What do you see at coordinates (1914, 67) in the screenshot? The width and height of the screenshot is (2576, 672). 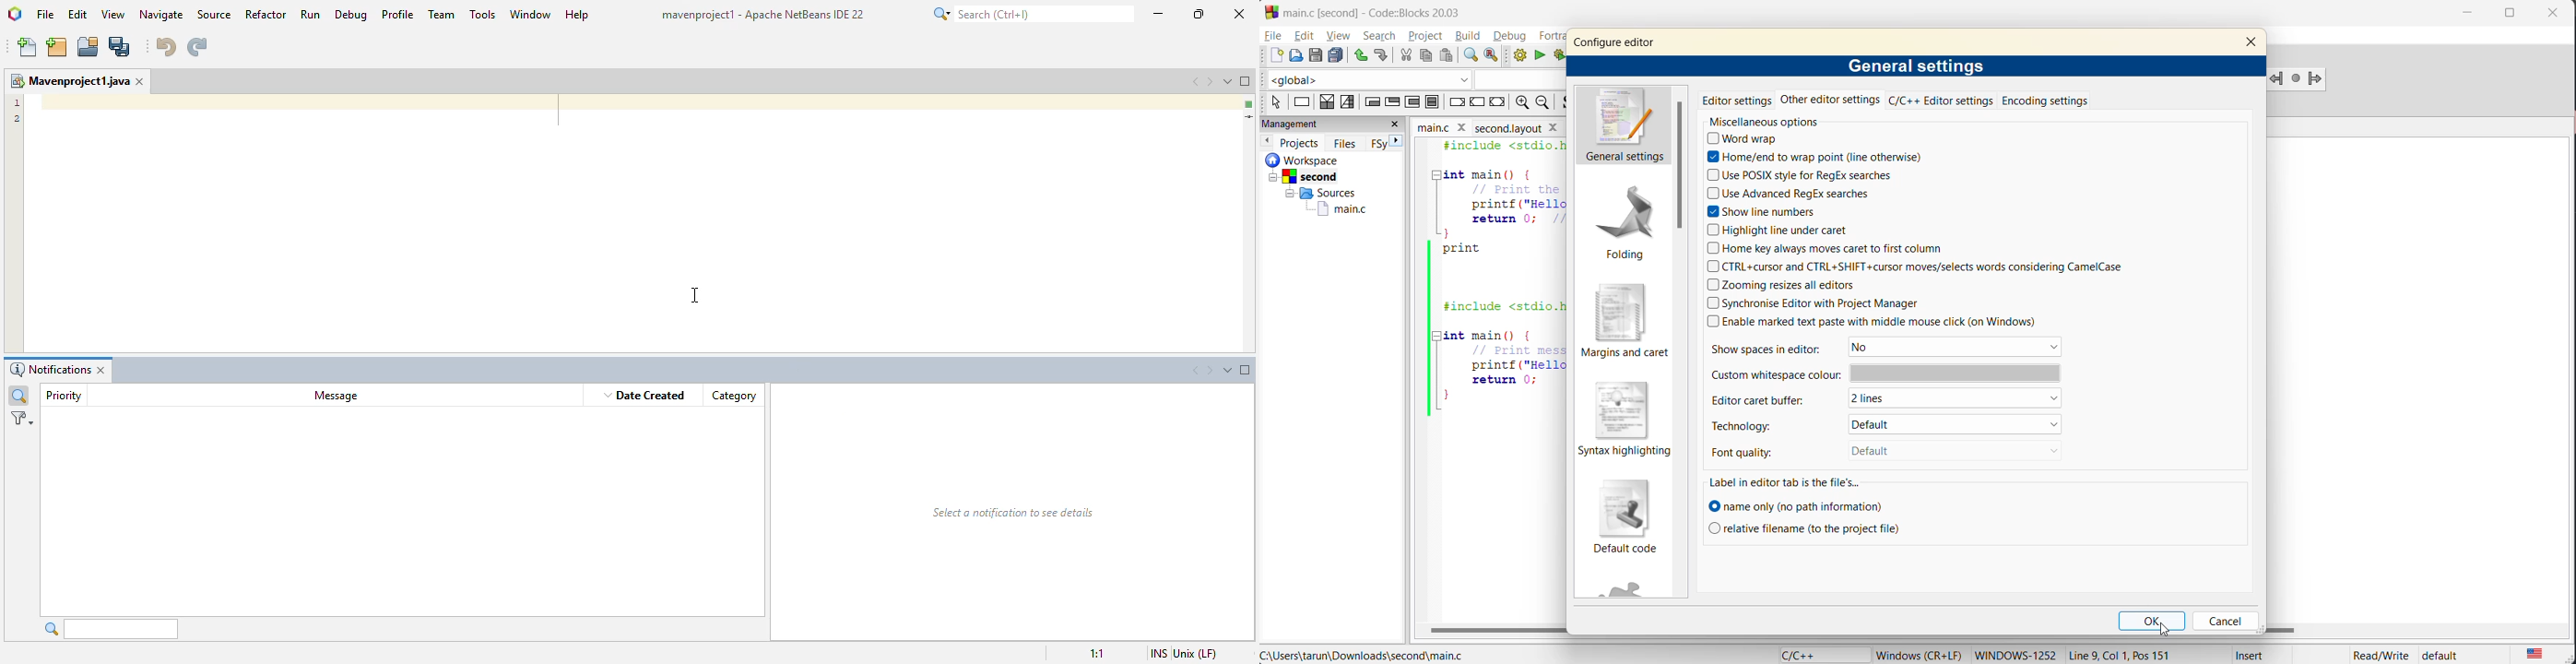 I see `general settings` at bounding box center [1914, 67].